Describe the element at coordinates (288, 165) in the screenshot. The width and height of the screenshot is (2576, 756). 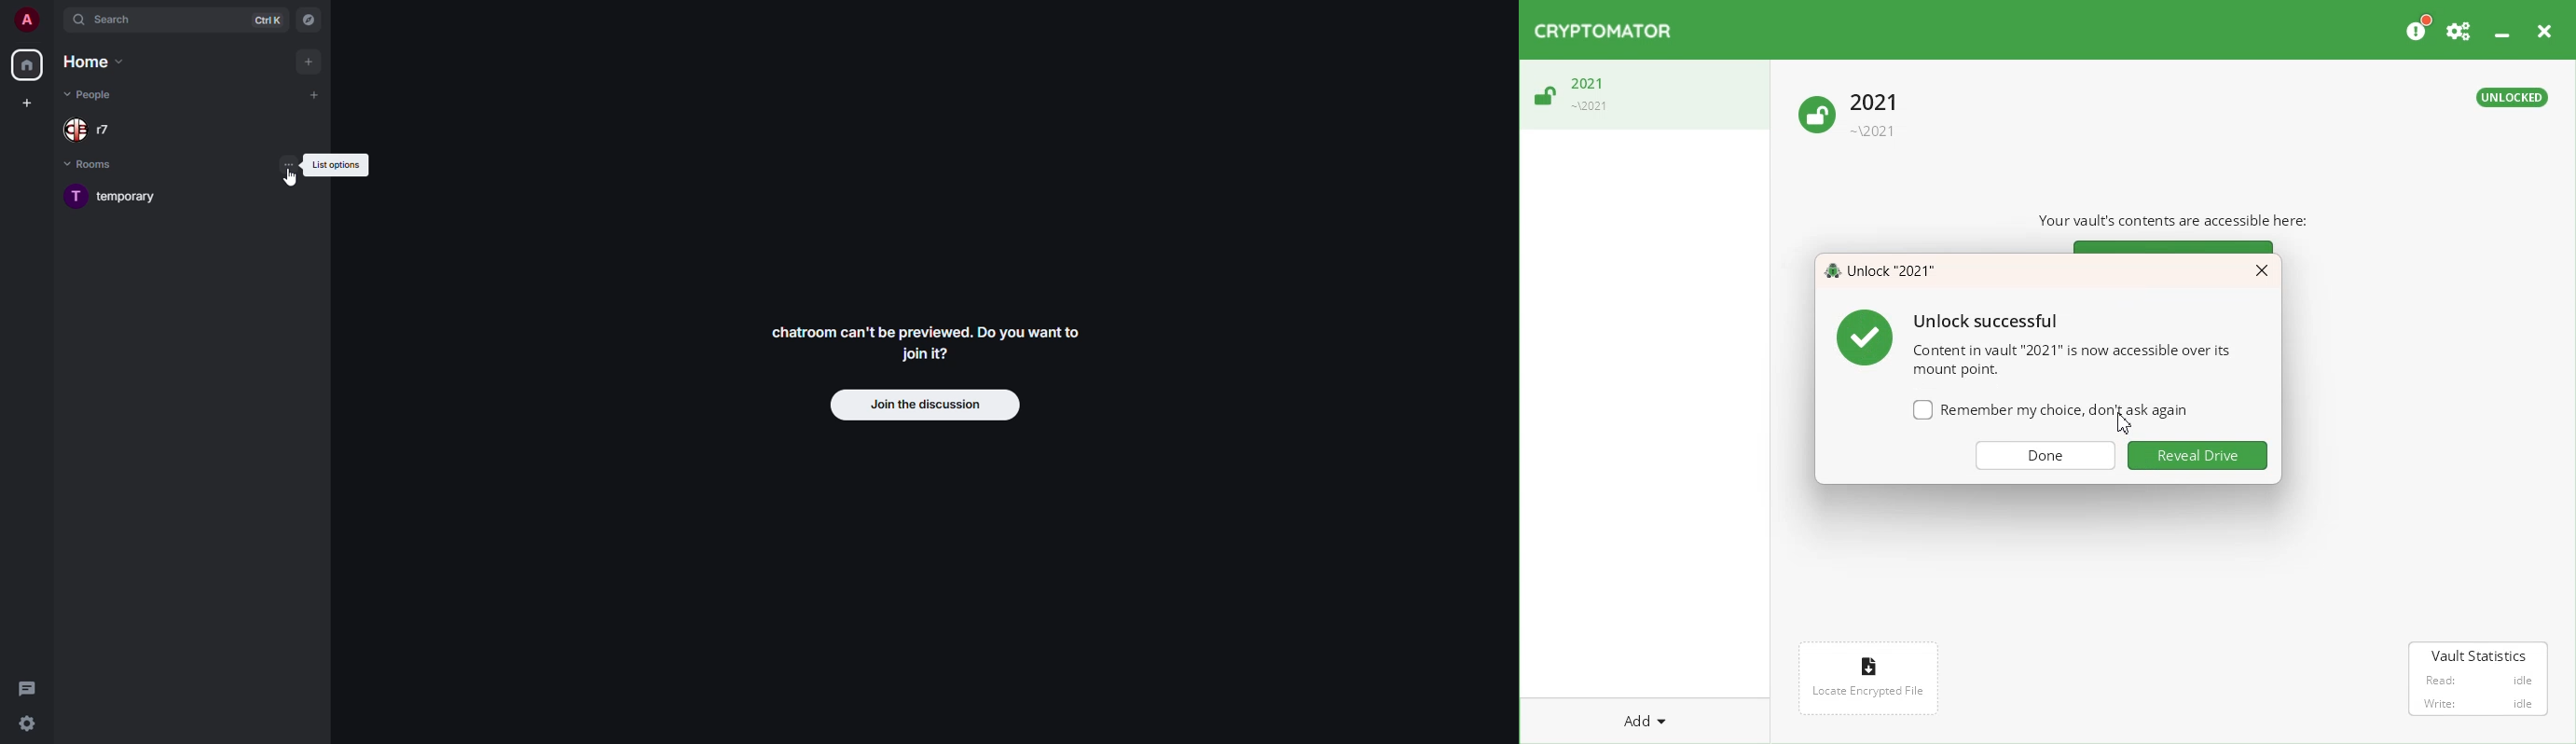
I see `list options` at that location.